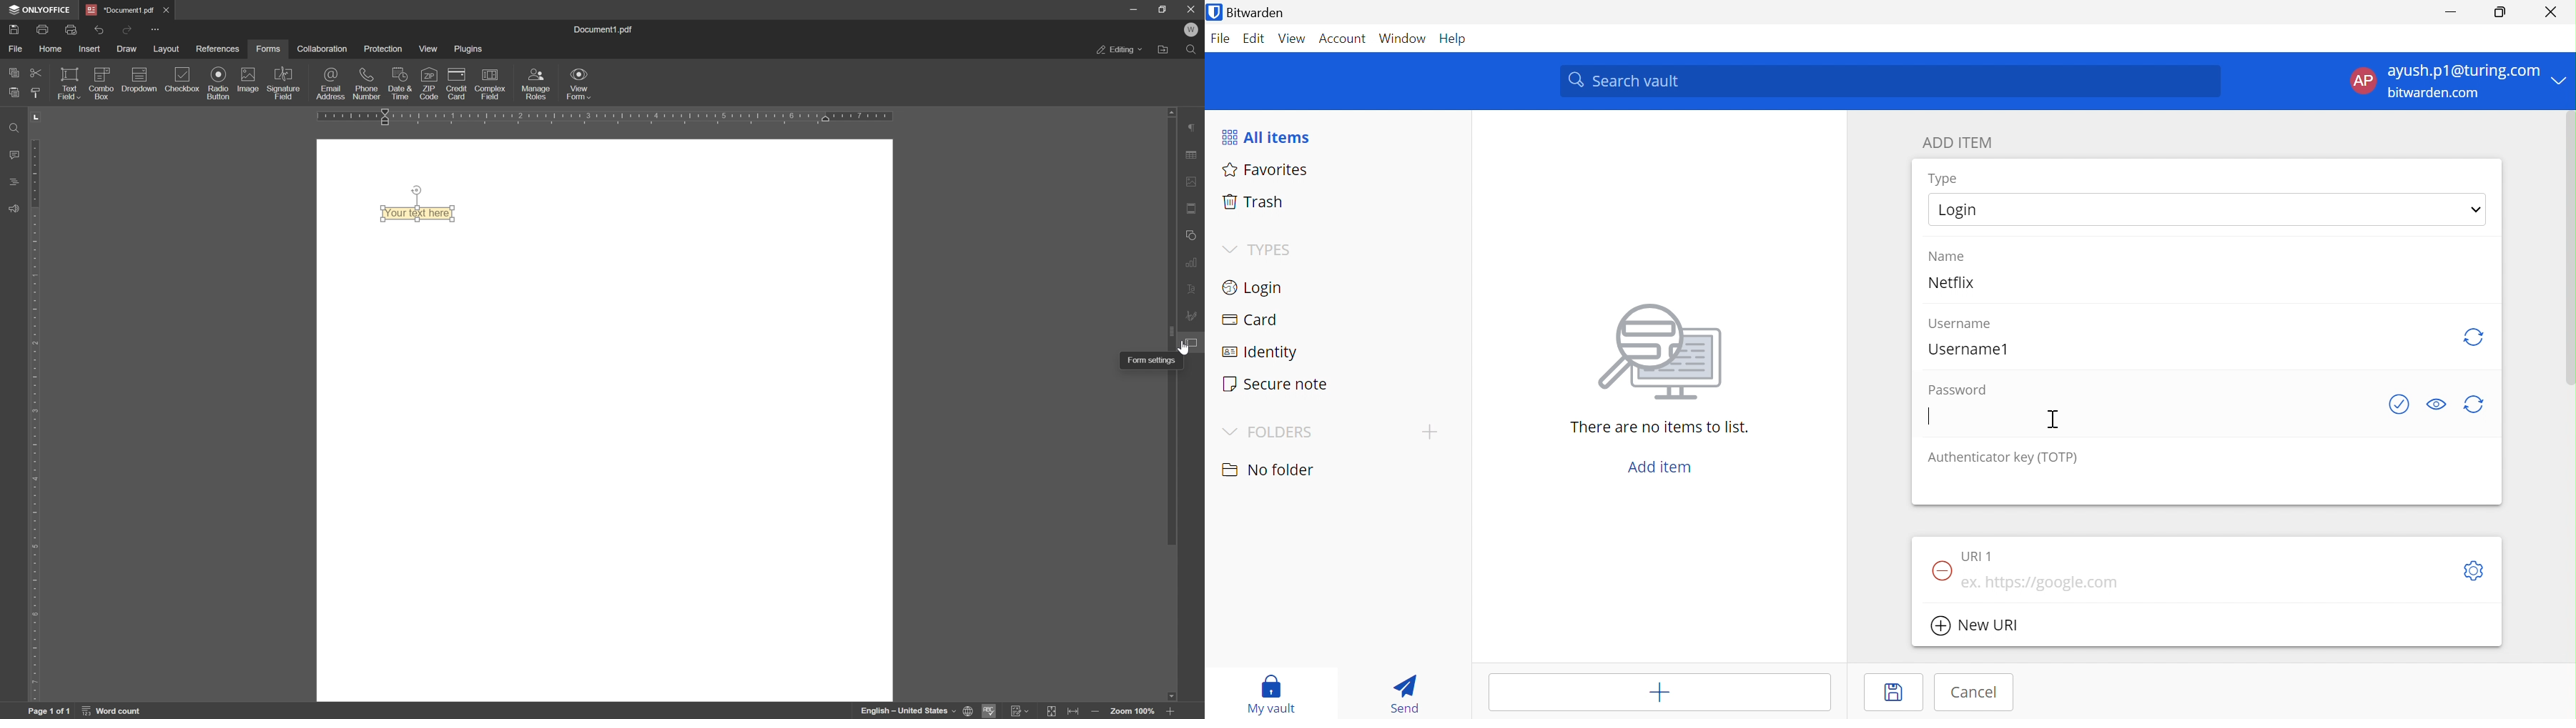 This screenshot has height=728, width=2576. What do you see at coordinates (1185, 347) in the screenshot?
I see `cursor` at bounding box center [1185, 347].